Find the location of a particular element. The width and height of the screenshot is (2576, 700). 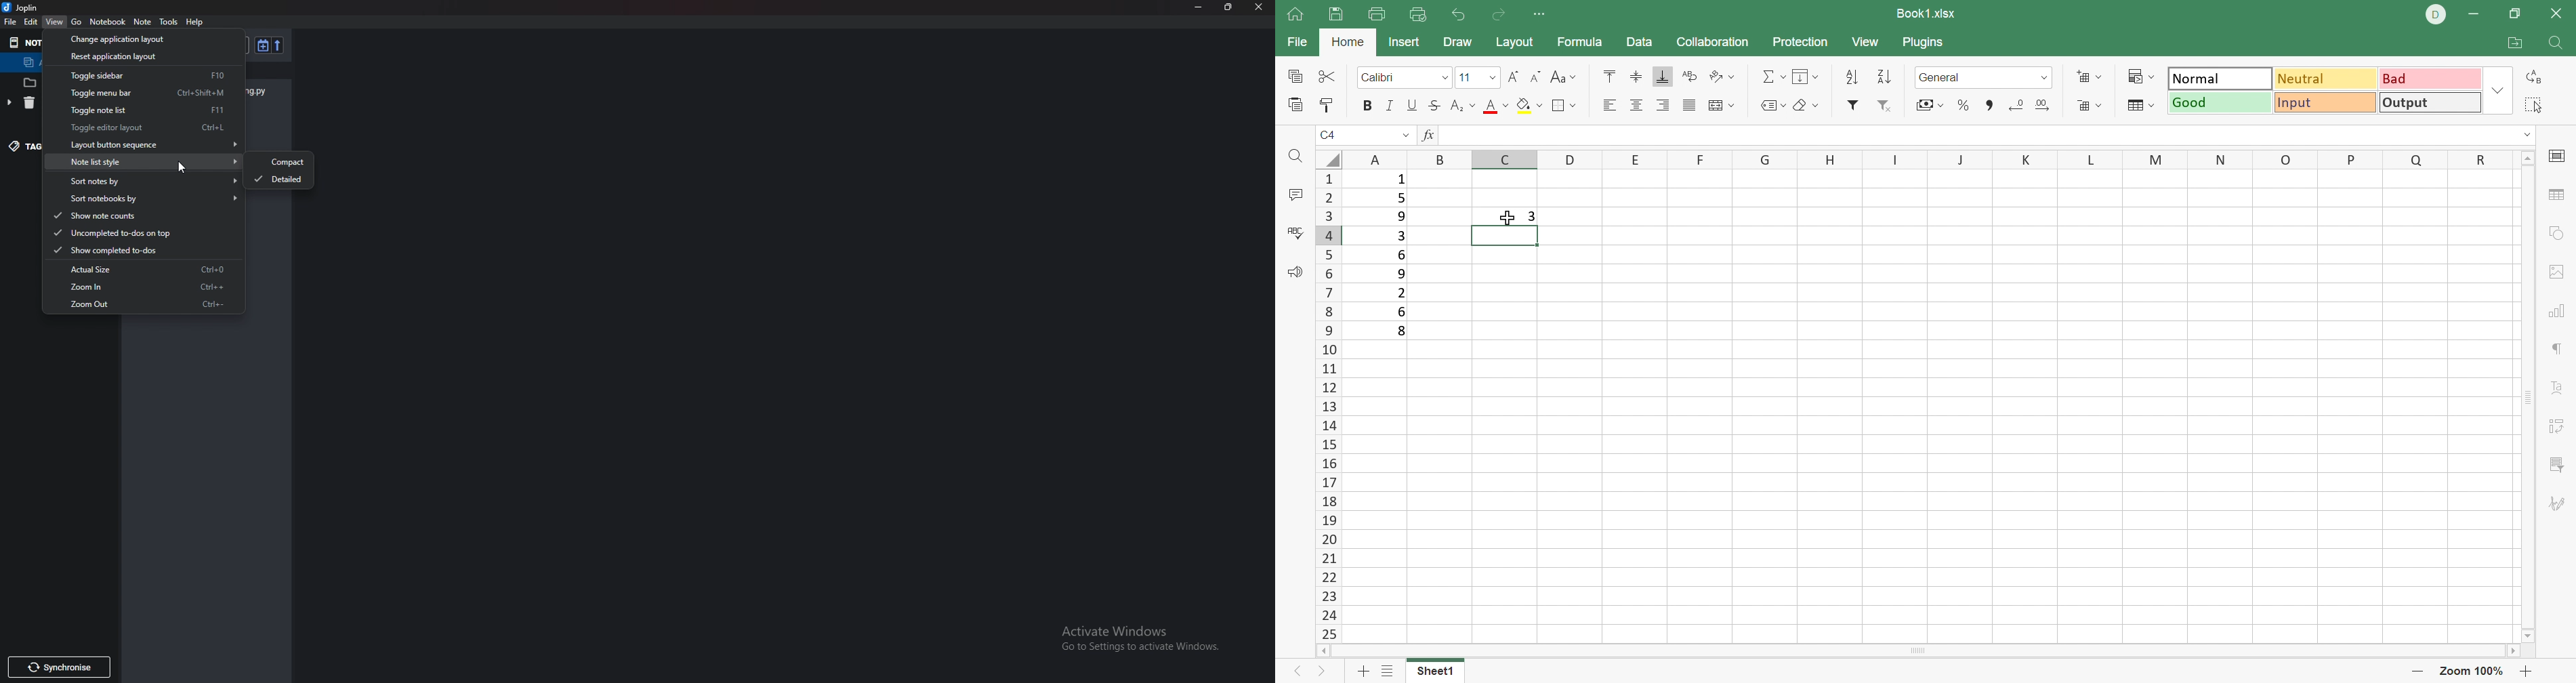

Delete cells is located at coordinates (2089, 106).